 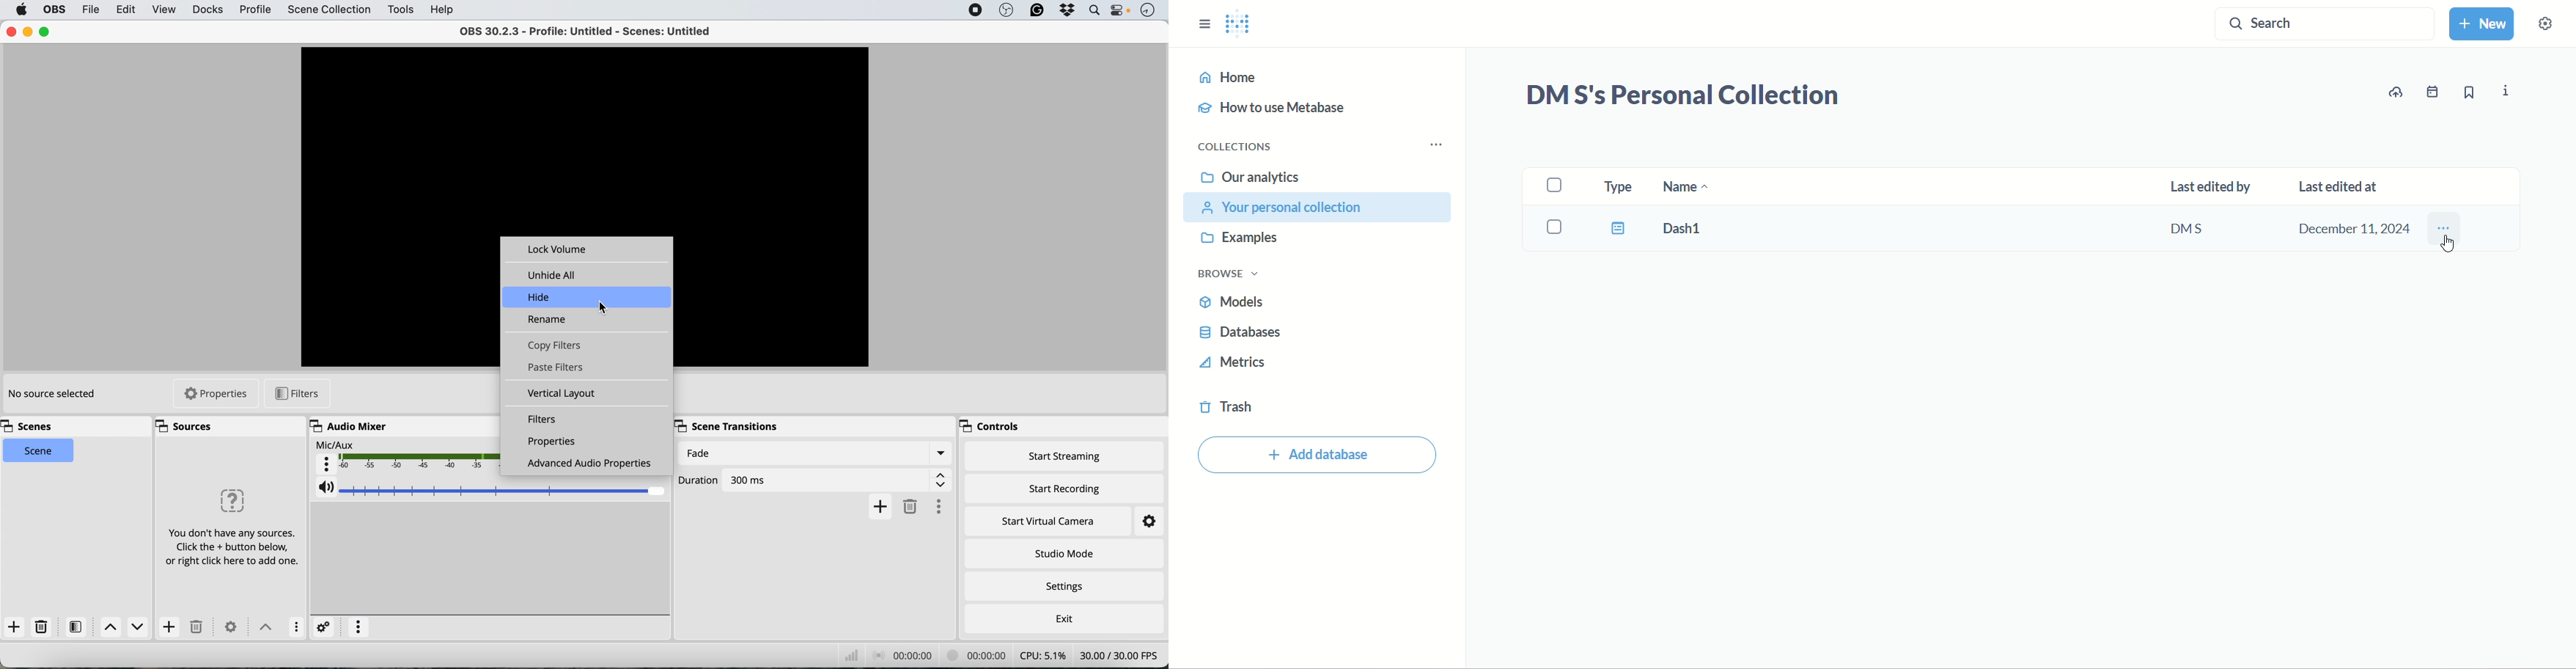 What do you see at coordinates (879, 506) in the screenshot?
I see `add transition` at bounding box center [879, 506].